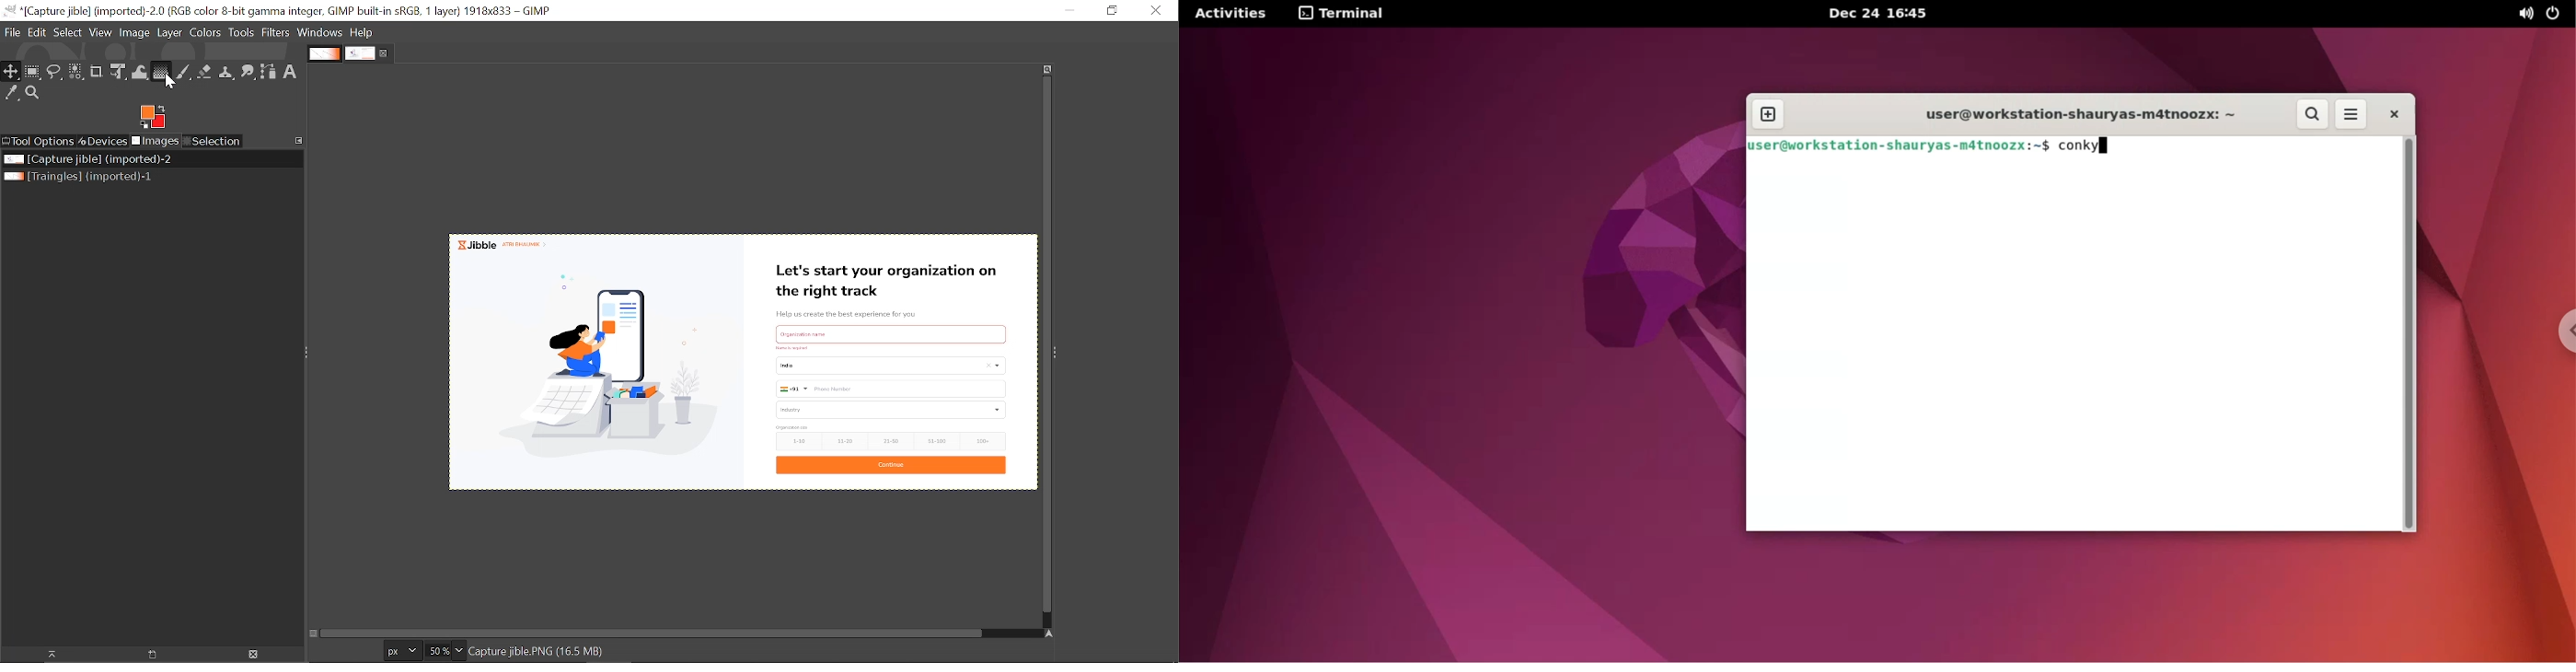 This screenshot has width=2576, height=672. Describe the element at coordinates (32, 92) in the screenshot. I see `Zoom tool` at that location.